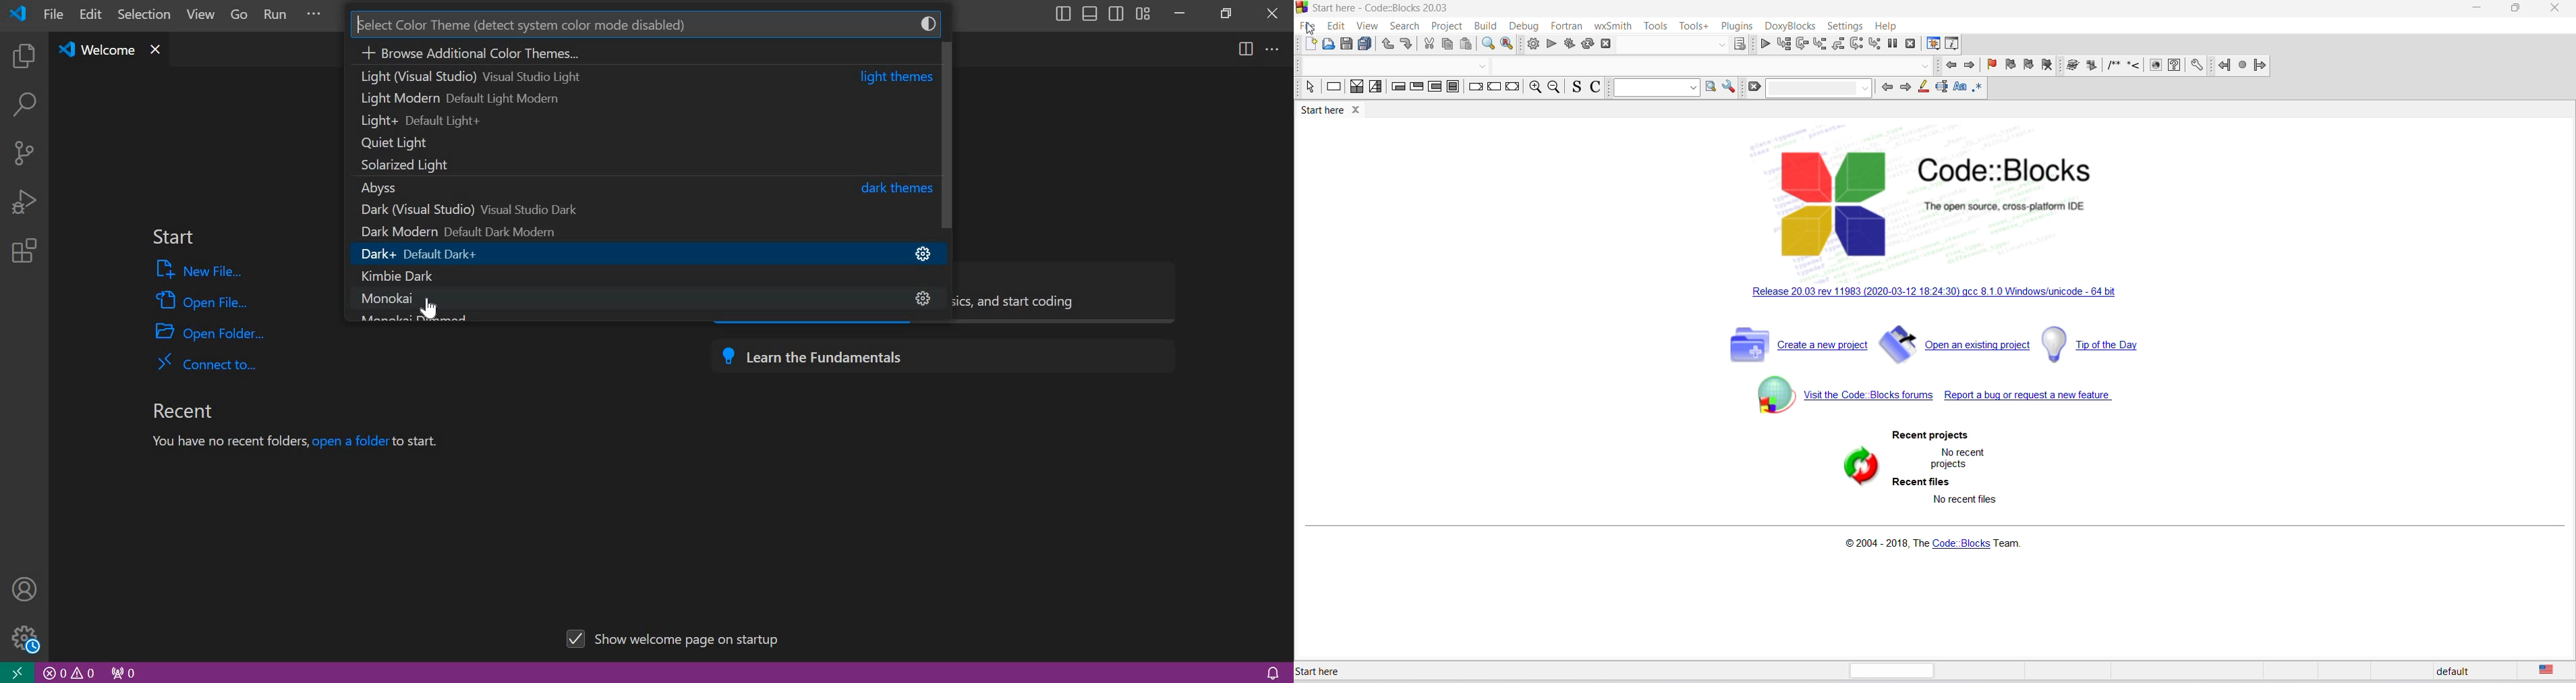 Image resolution: width=2576 pixels, height=700 pixels. Describe the element at coordinates (641, 121) in the screenshot. I see `light+` at that location.